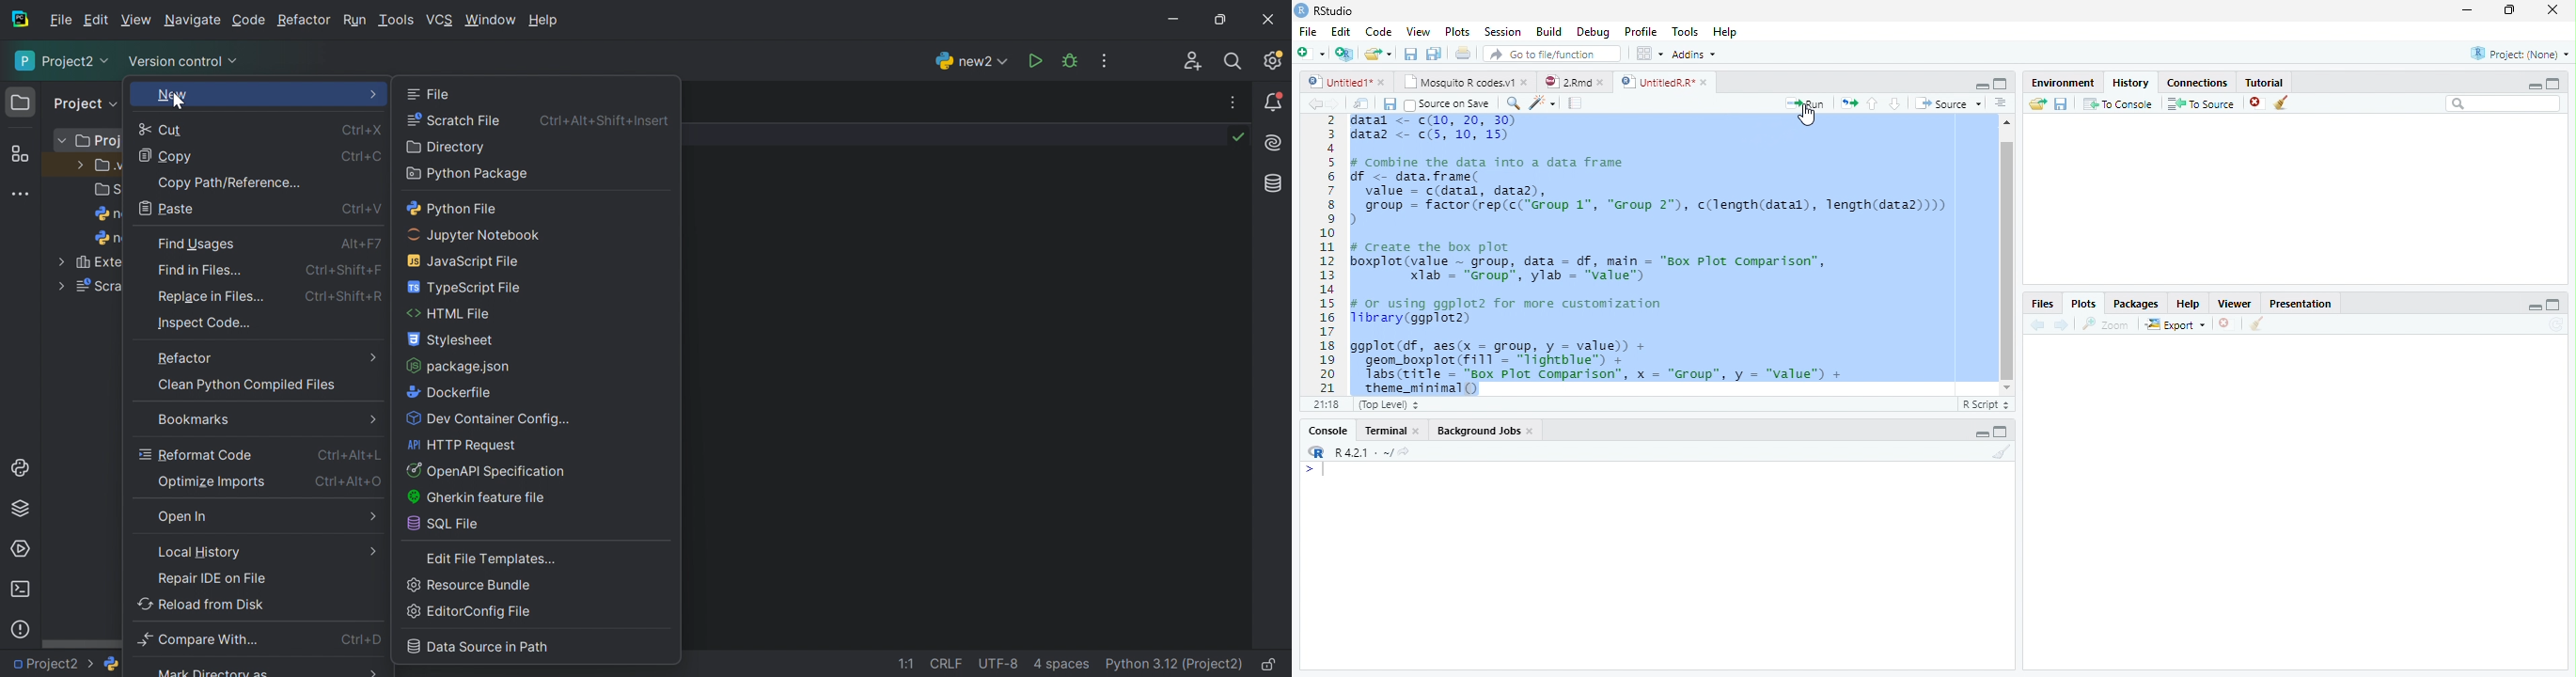 The width and height of the screenshot is (2576, 700). Describe the element at coordinates (2175, 324) in the screenshot. I see `Export` at that location.